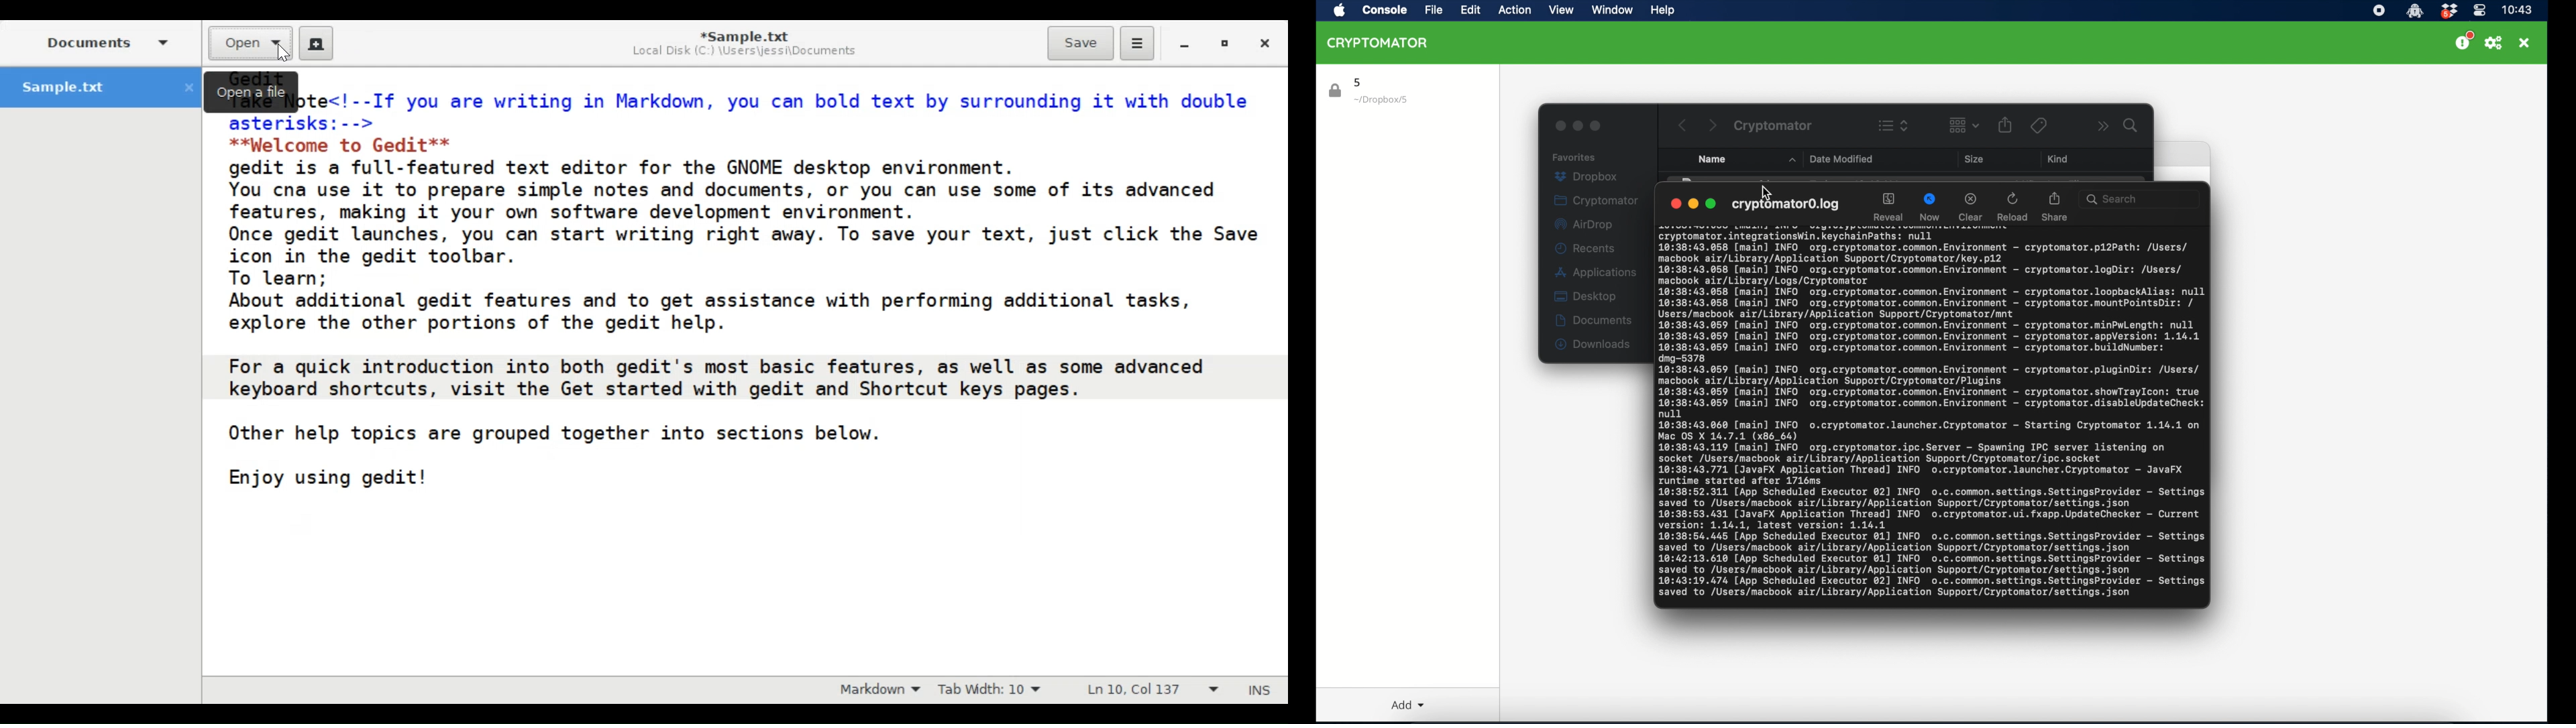  What do you see at coordinates (744, 304) in the screenshot?
I see `**Welcome to Gedit**

gedit is a full-featured text editor for the GNOME desktop environment.

You cna use it to prepare simple notes and documents, or you can use some of its advanced
features, making it your own software development environment.

Once gedit launches, you can start writing right away. To save your text, just click the Save
icon in the gedit toolbar.

To learn;

About additional gedit features and to get assistance with performing additional tasks,
explore the other portions of the gedit help.

For a quick introduction into both gedit's most basic features, as well as some advanced
keyboard shortcuts, visit the Get started with gedit and Shortcut keys pages.

Other help topics are grouped together into sections below.

Enjoy using gedit!` at bounding box center [744, 304].